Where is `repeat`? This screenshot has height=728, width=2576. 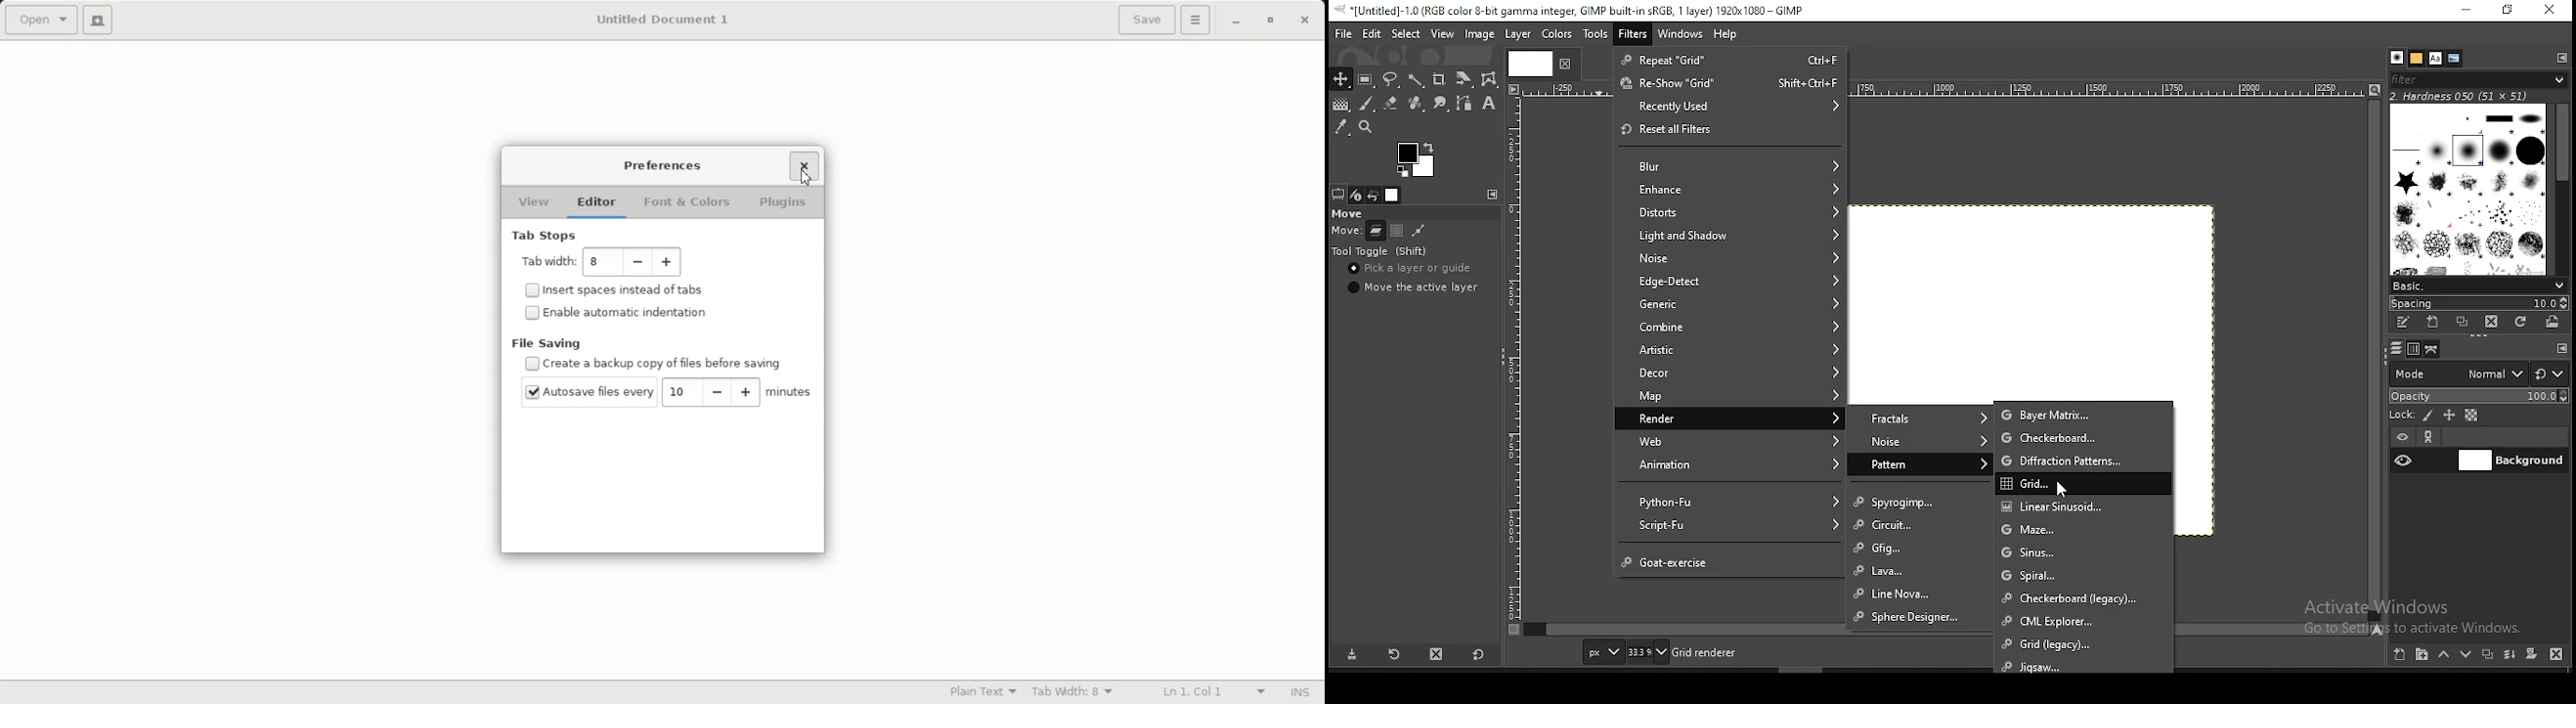 repeat is located at coordinates (1730, 60).